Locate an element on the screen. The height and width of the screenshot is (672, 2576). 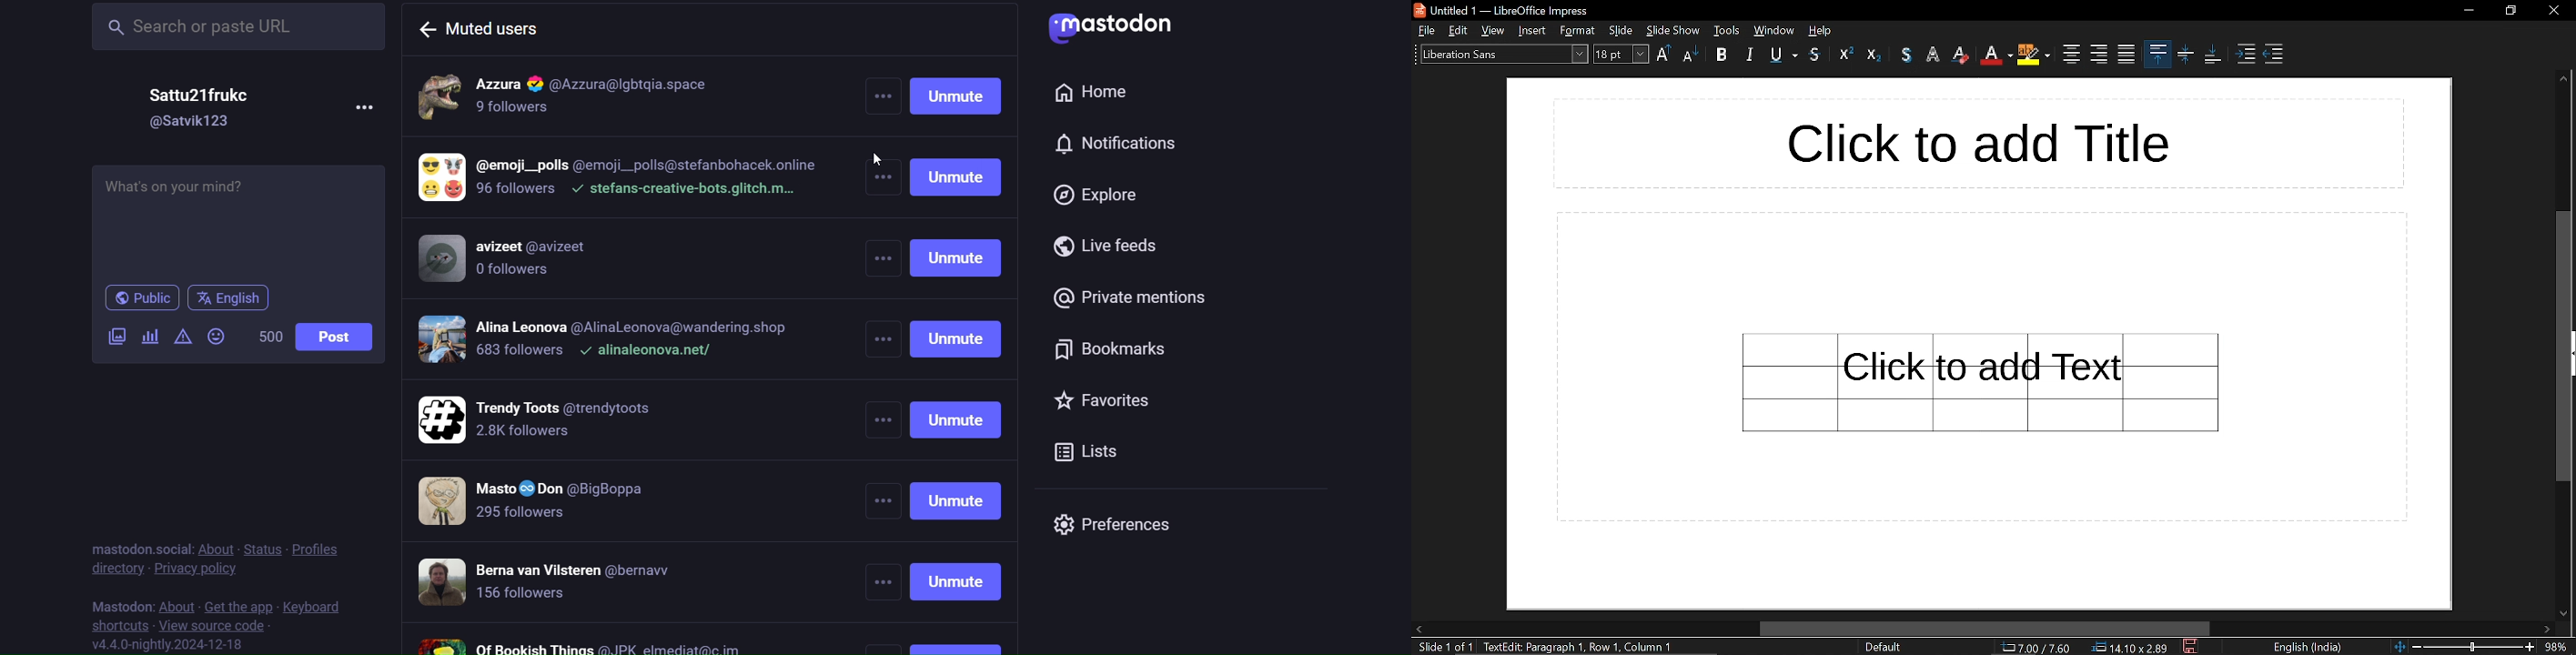
font color is located at coordinates (1995, 55).